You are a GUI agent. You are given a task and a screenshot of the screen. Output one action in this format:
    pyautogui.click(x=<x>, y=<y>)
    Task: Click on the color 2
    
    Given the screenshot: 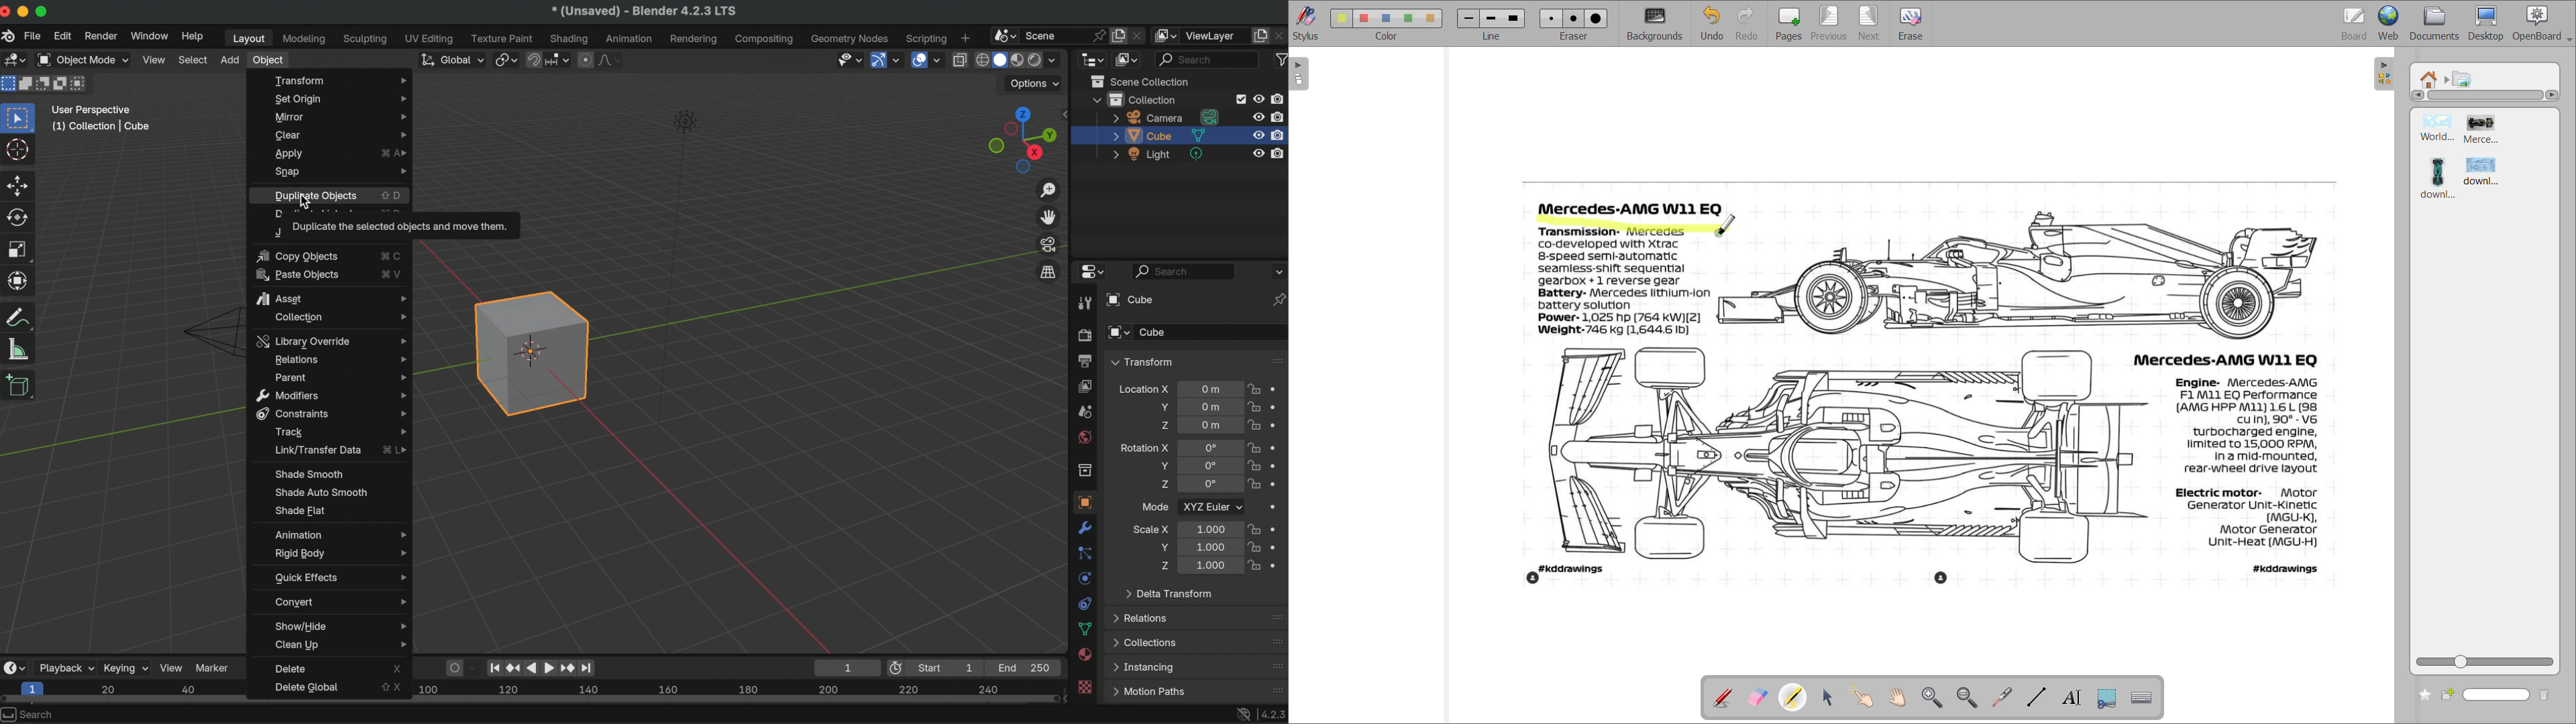 What is the action you would take?
    pyautogui.click(x=1363, y=18)
    